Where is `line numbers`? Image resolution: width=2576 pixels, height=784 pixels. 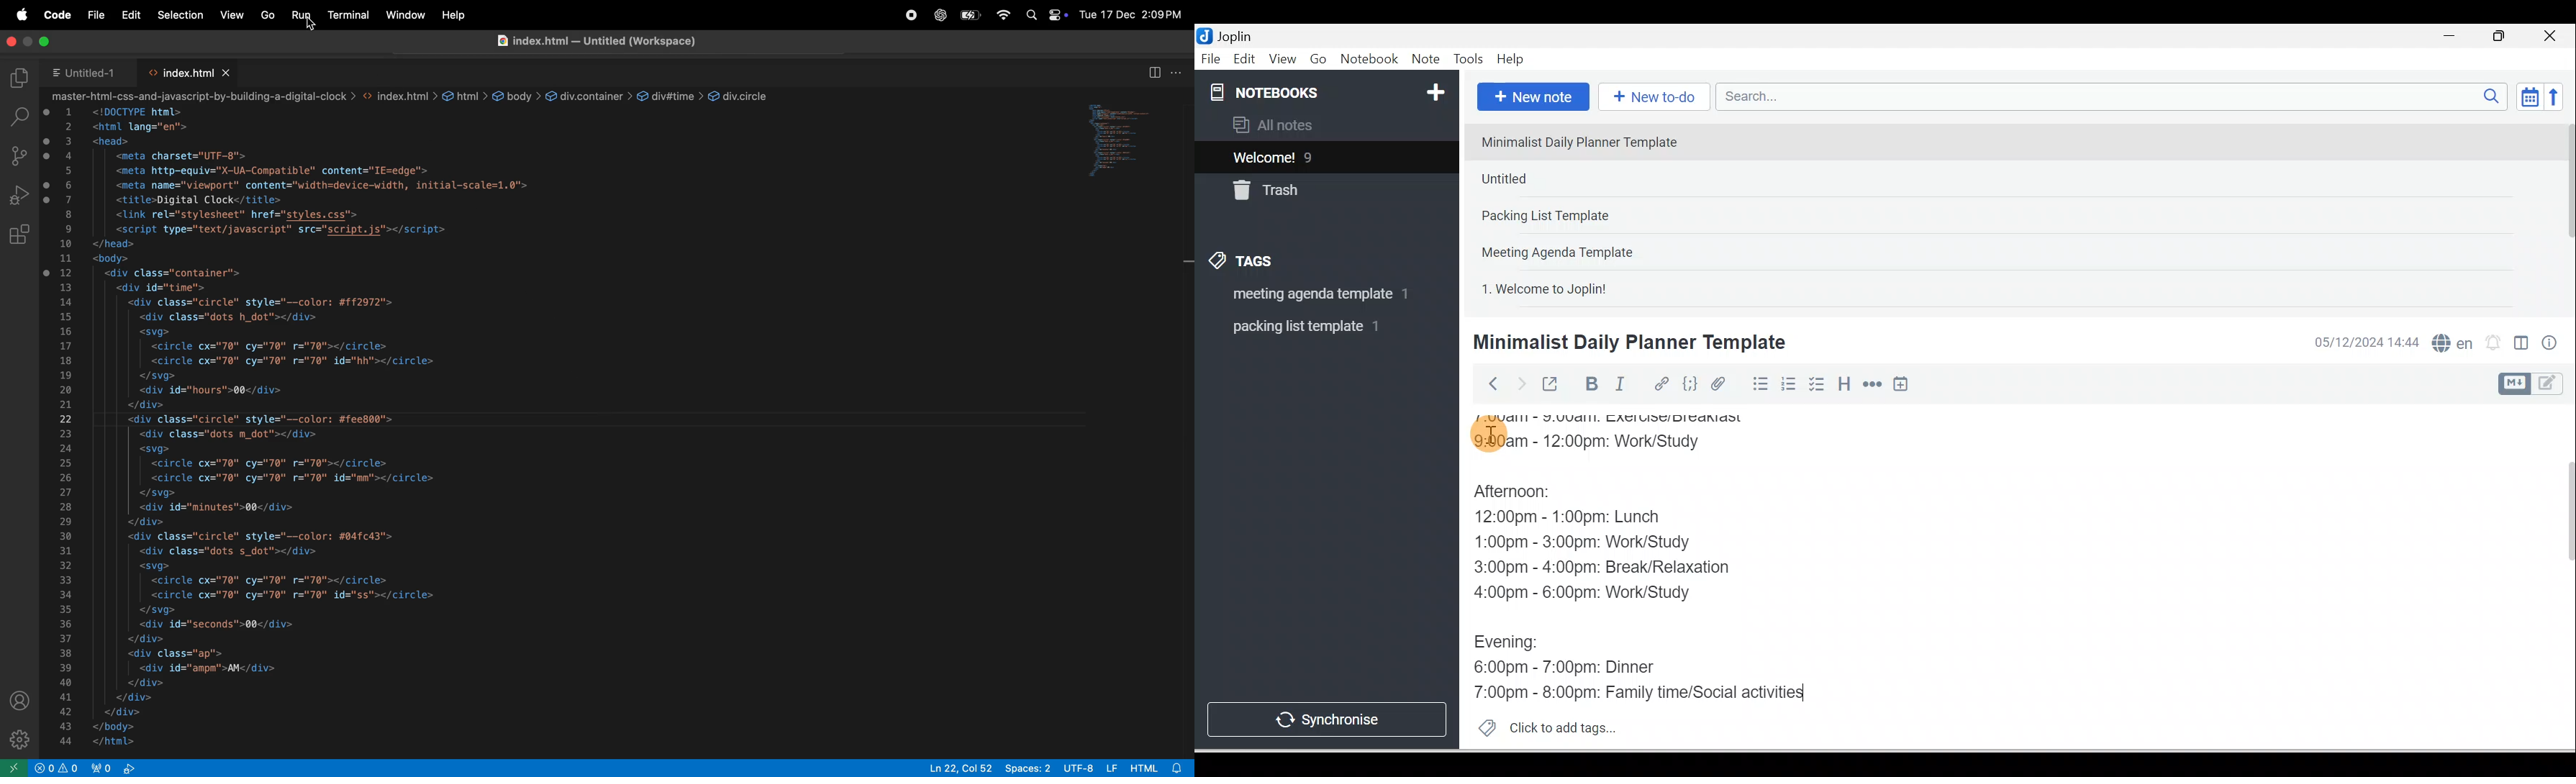
line numbers is located at coordinates (67, 427).